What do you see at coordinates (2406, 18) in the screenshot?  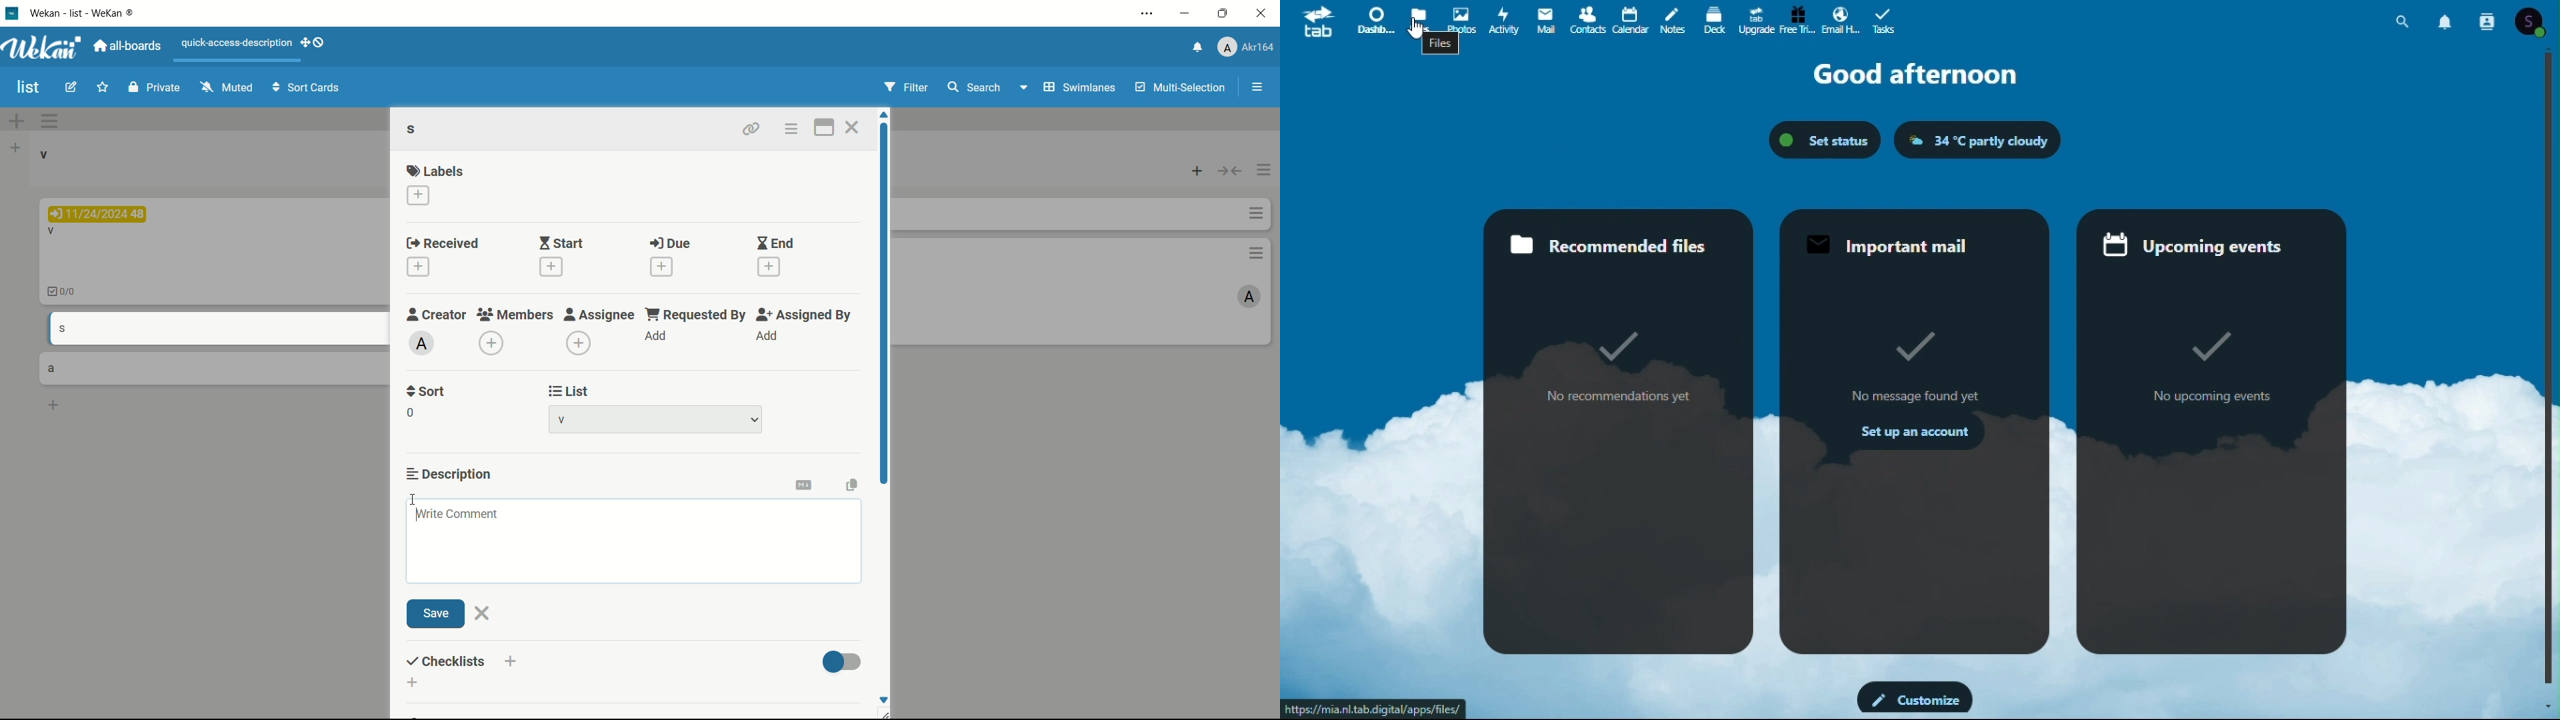 I see `Search` at bounding box center [2406, 18].